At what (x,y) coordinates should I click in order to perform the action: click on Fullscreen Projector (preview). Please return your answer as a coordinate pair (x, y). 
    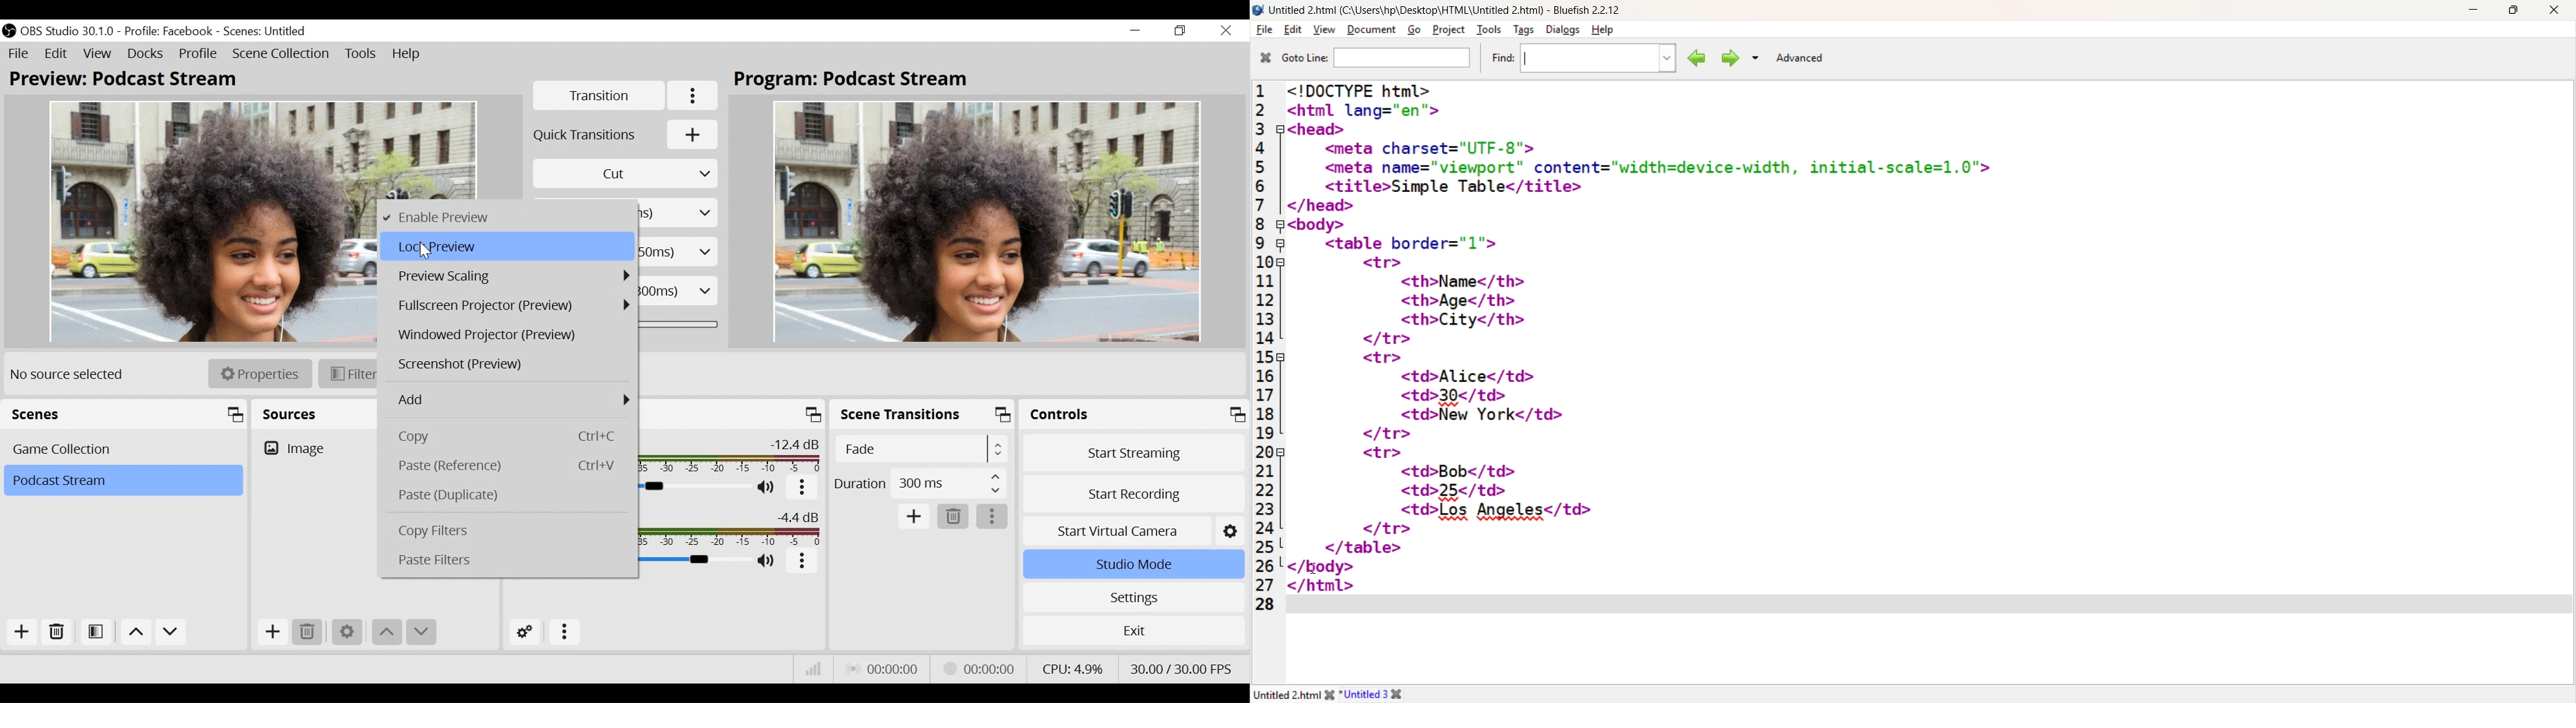
    Looking at the image, I should click on (509, 304).